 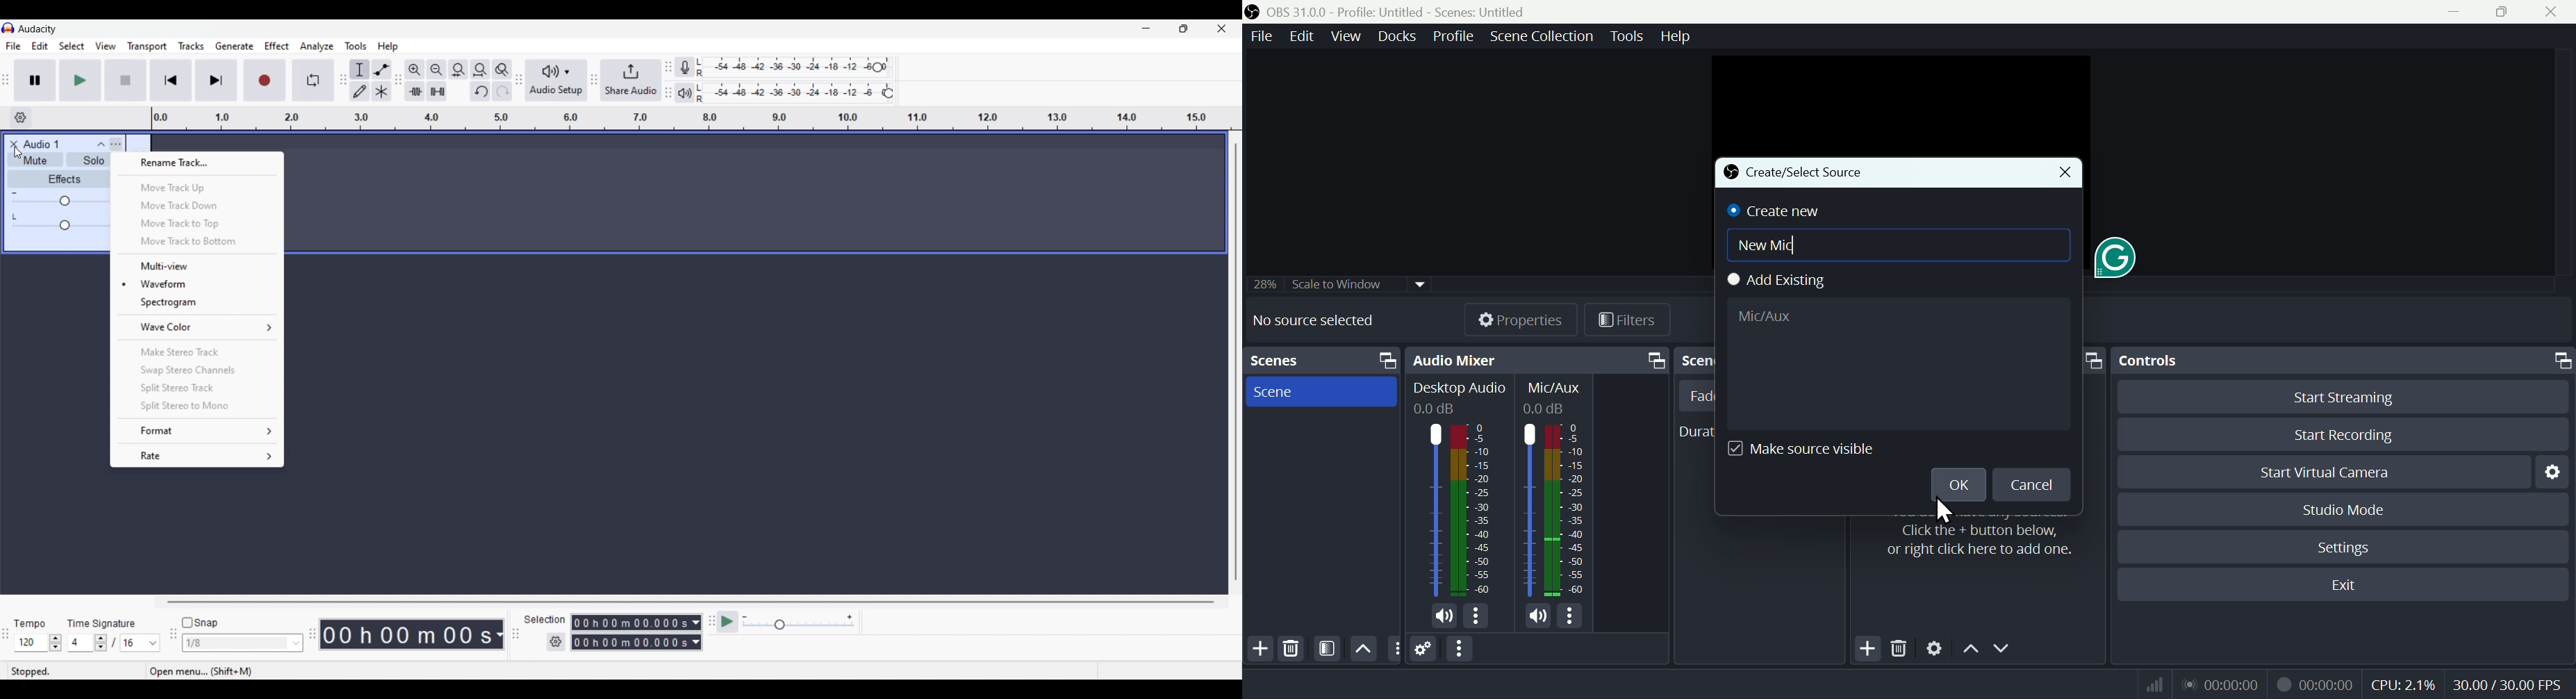 I want to click on (un)mute, so click(x=1538, y=616).